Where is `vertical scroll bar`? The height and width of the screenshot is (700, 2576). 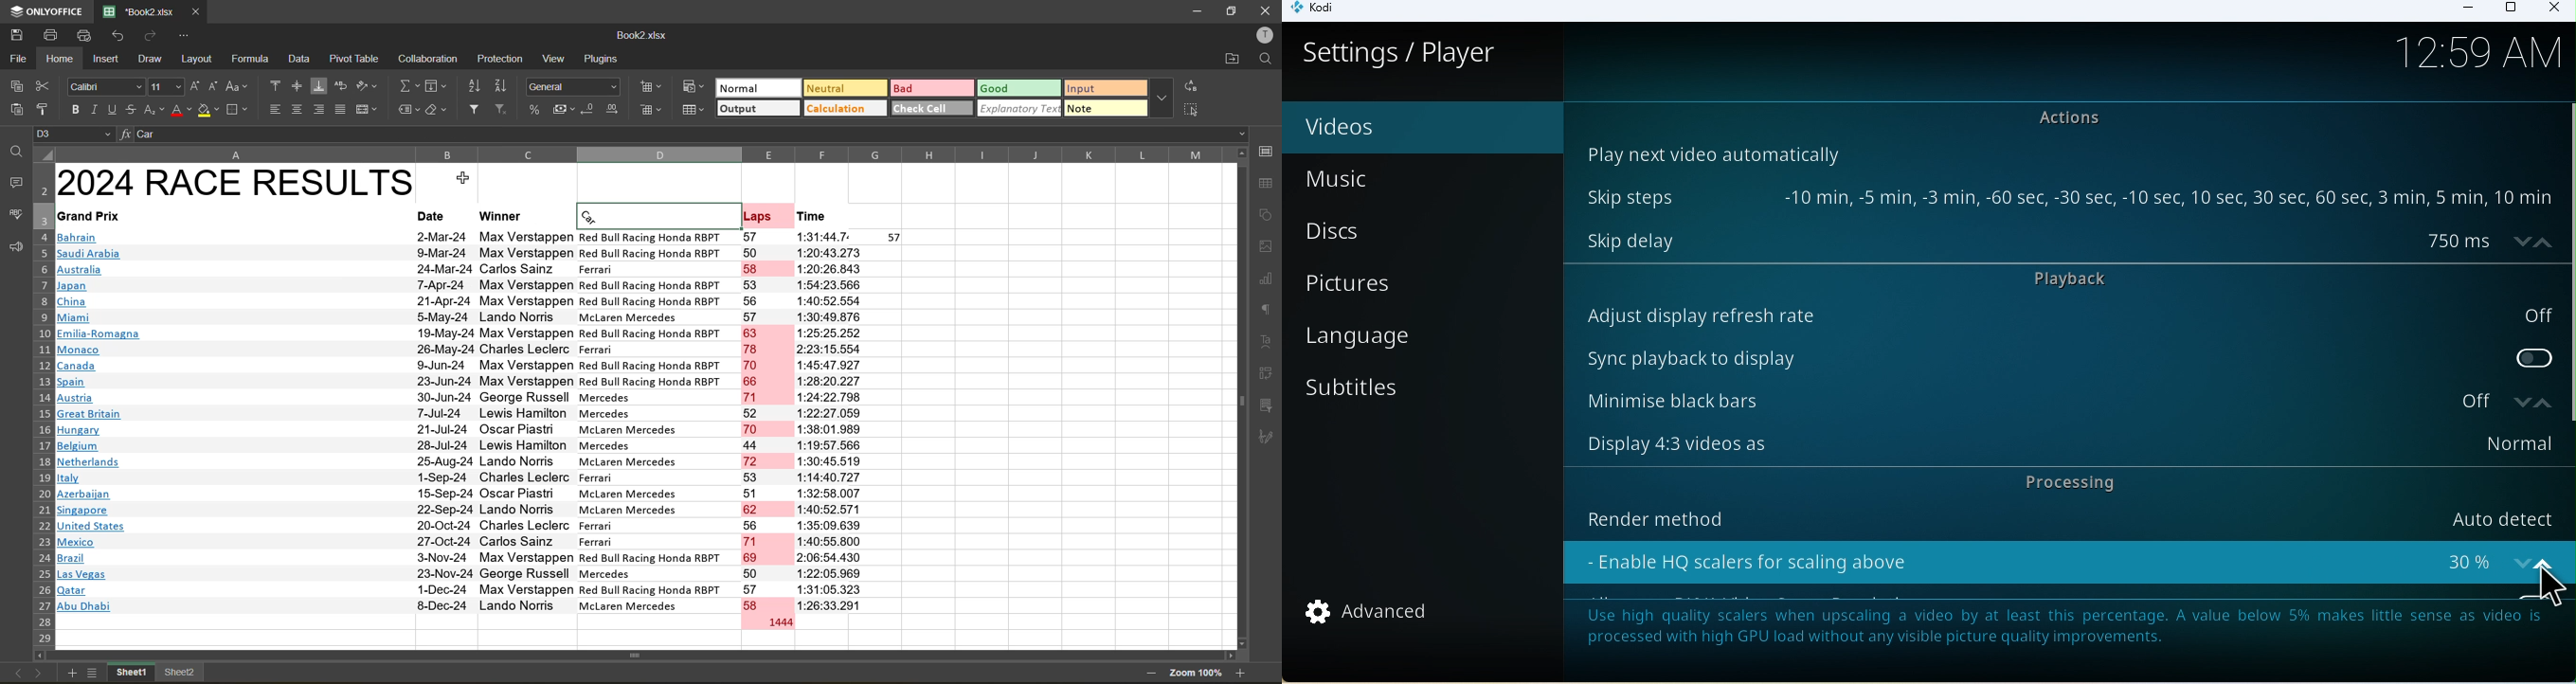 vertical scroll bar is located at coordinates (2567, 262).